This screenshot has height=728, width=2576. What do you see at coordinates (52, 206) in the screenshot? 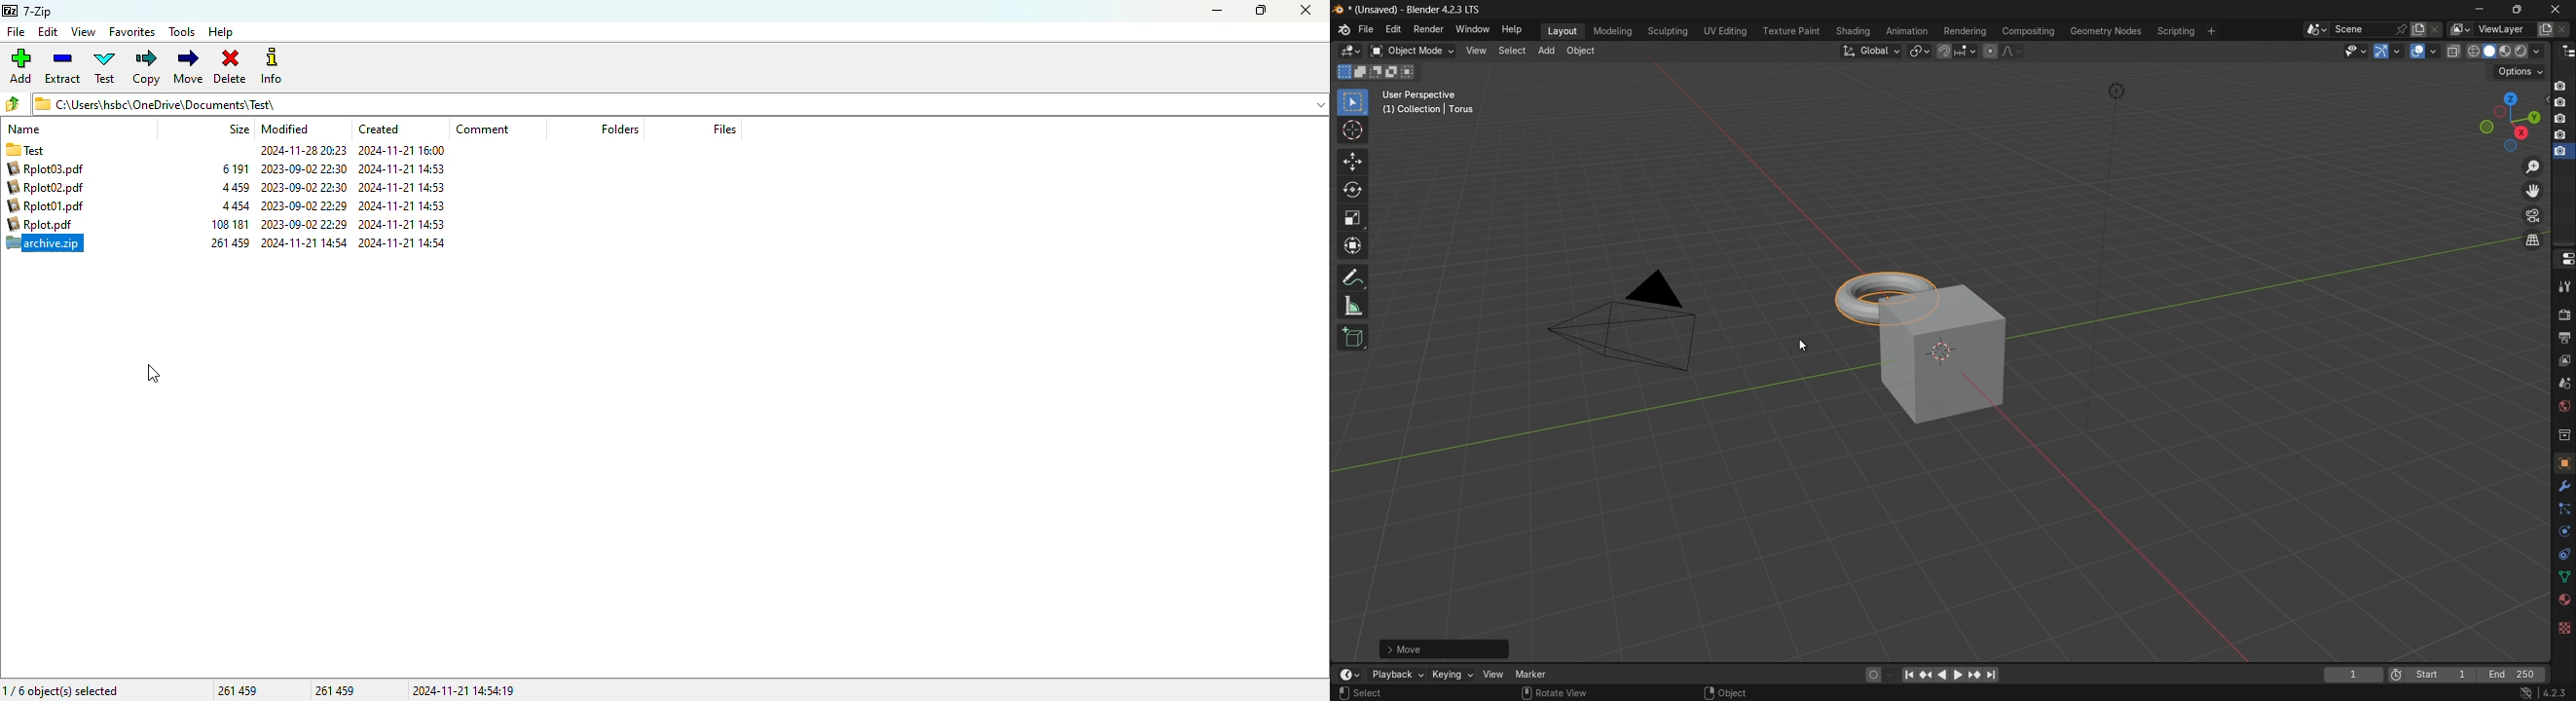
I see `Rplot02.pdf 4459 2023-09-02 22:30 2024-11-21 14:53` at bounding box center [52, 206].